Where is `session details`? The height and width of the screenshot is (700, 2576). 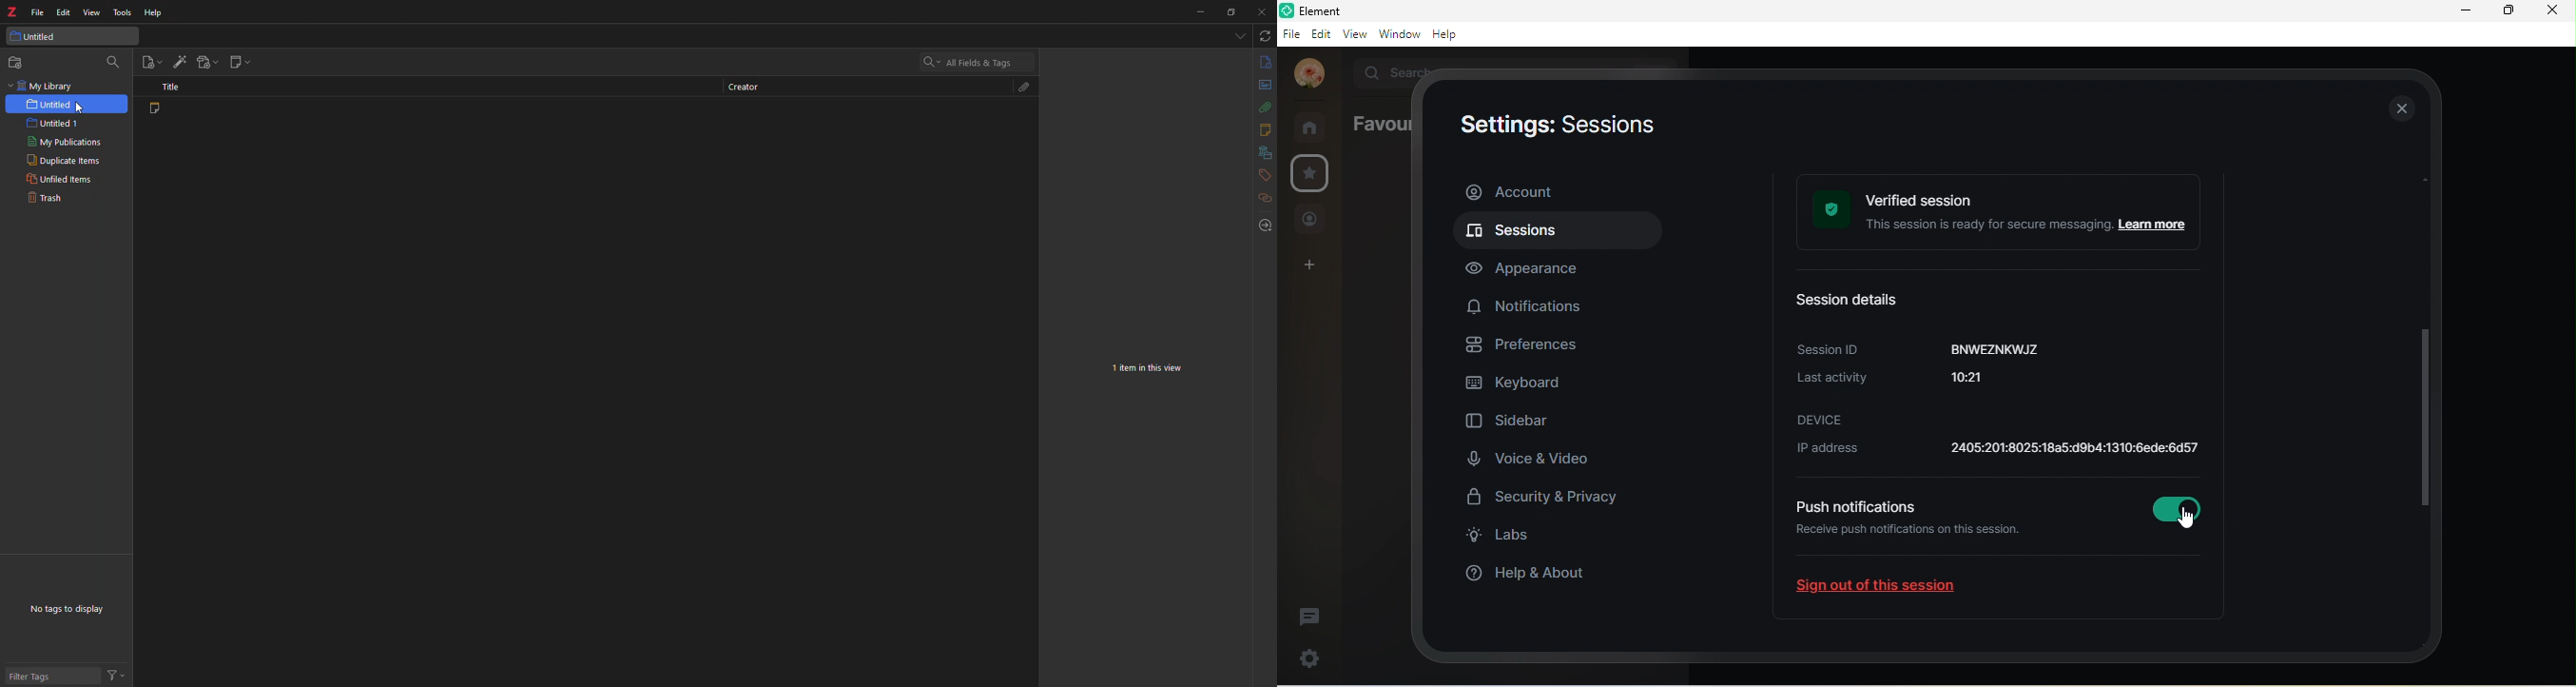
session details is located at coordinates (1857, 302).